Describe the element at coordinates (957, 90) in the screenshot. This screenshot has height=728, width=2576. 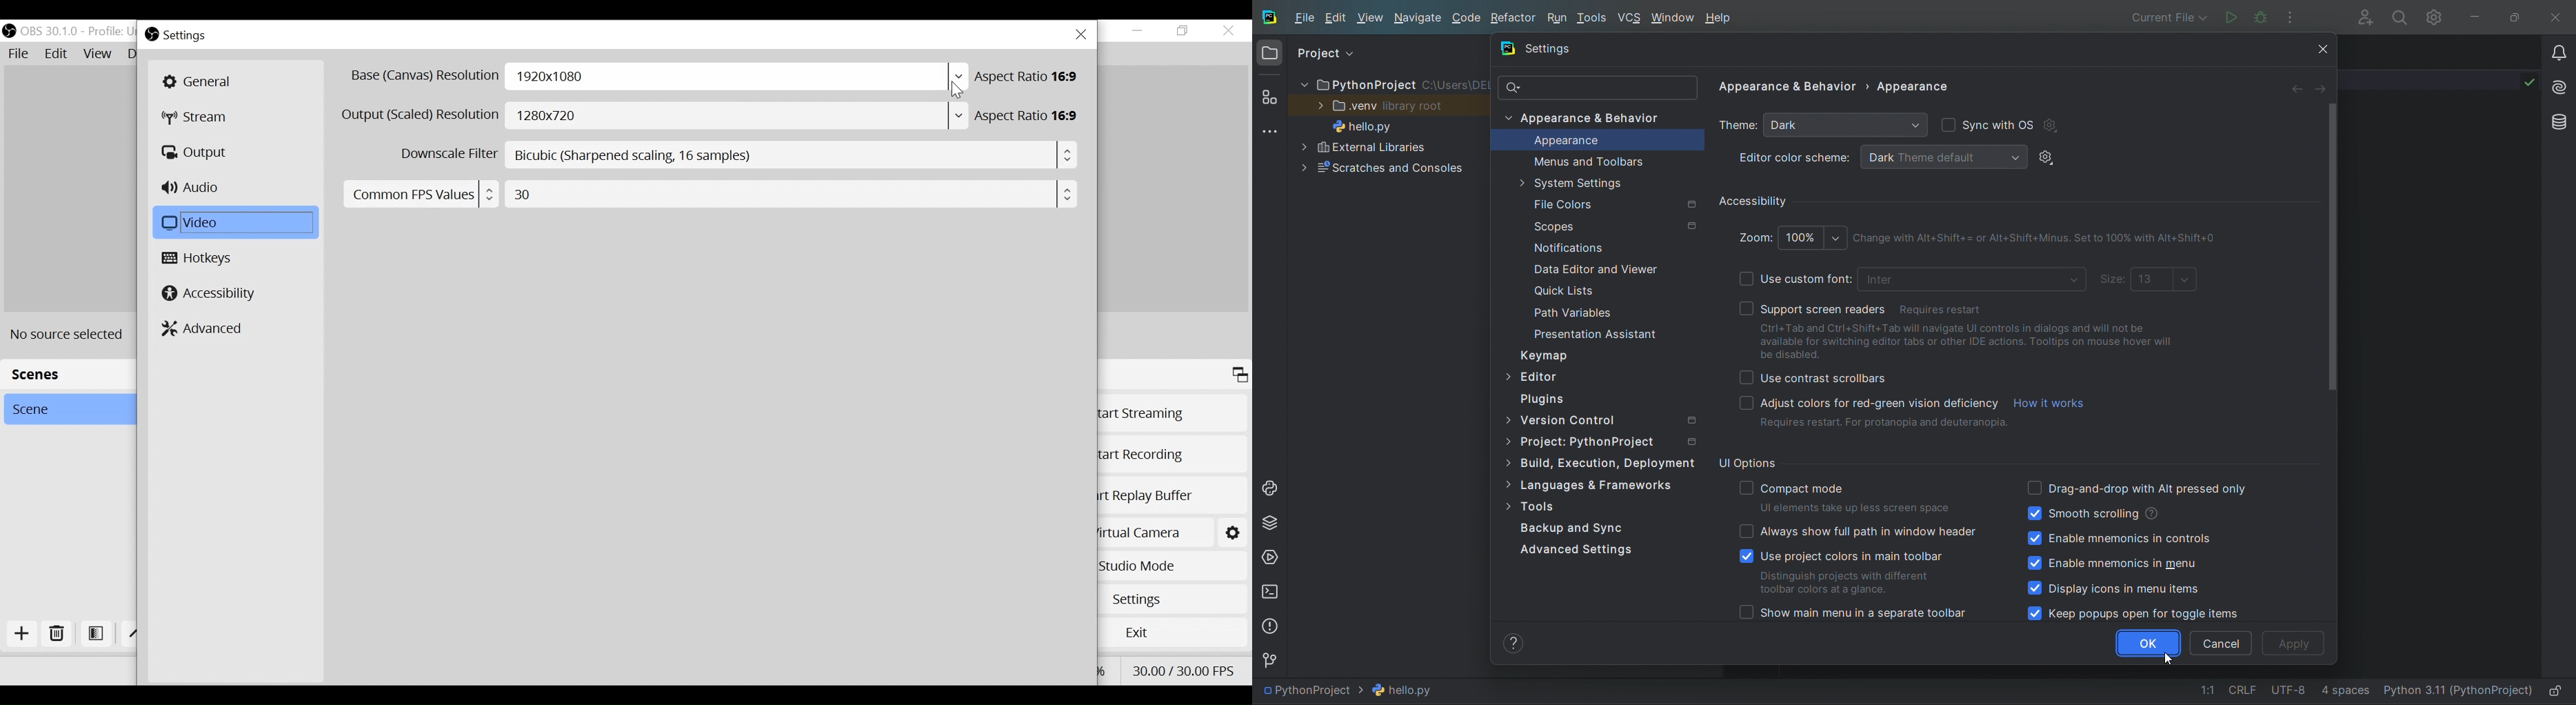
I see `Cursor` at that location.